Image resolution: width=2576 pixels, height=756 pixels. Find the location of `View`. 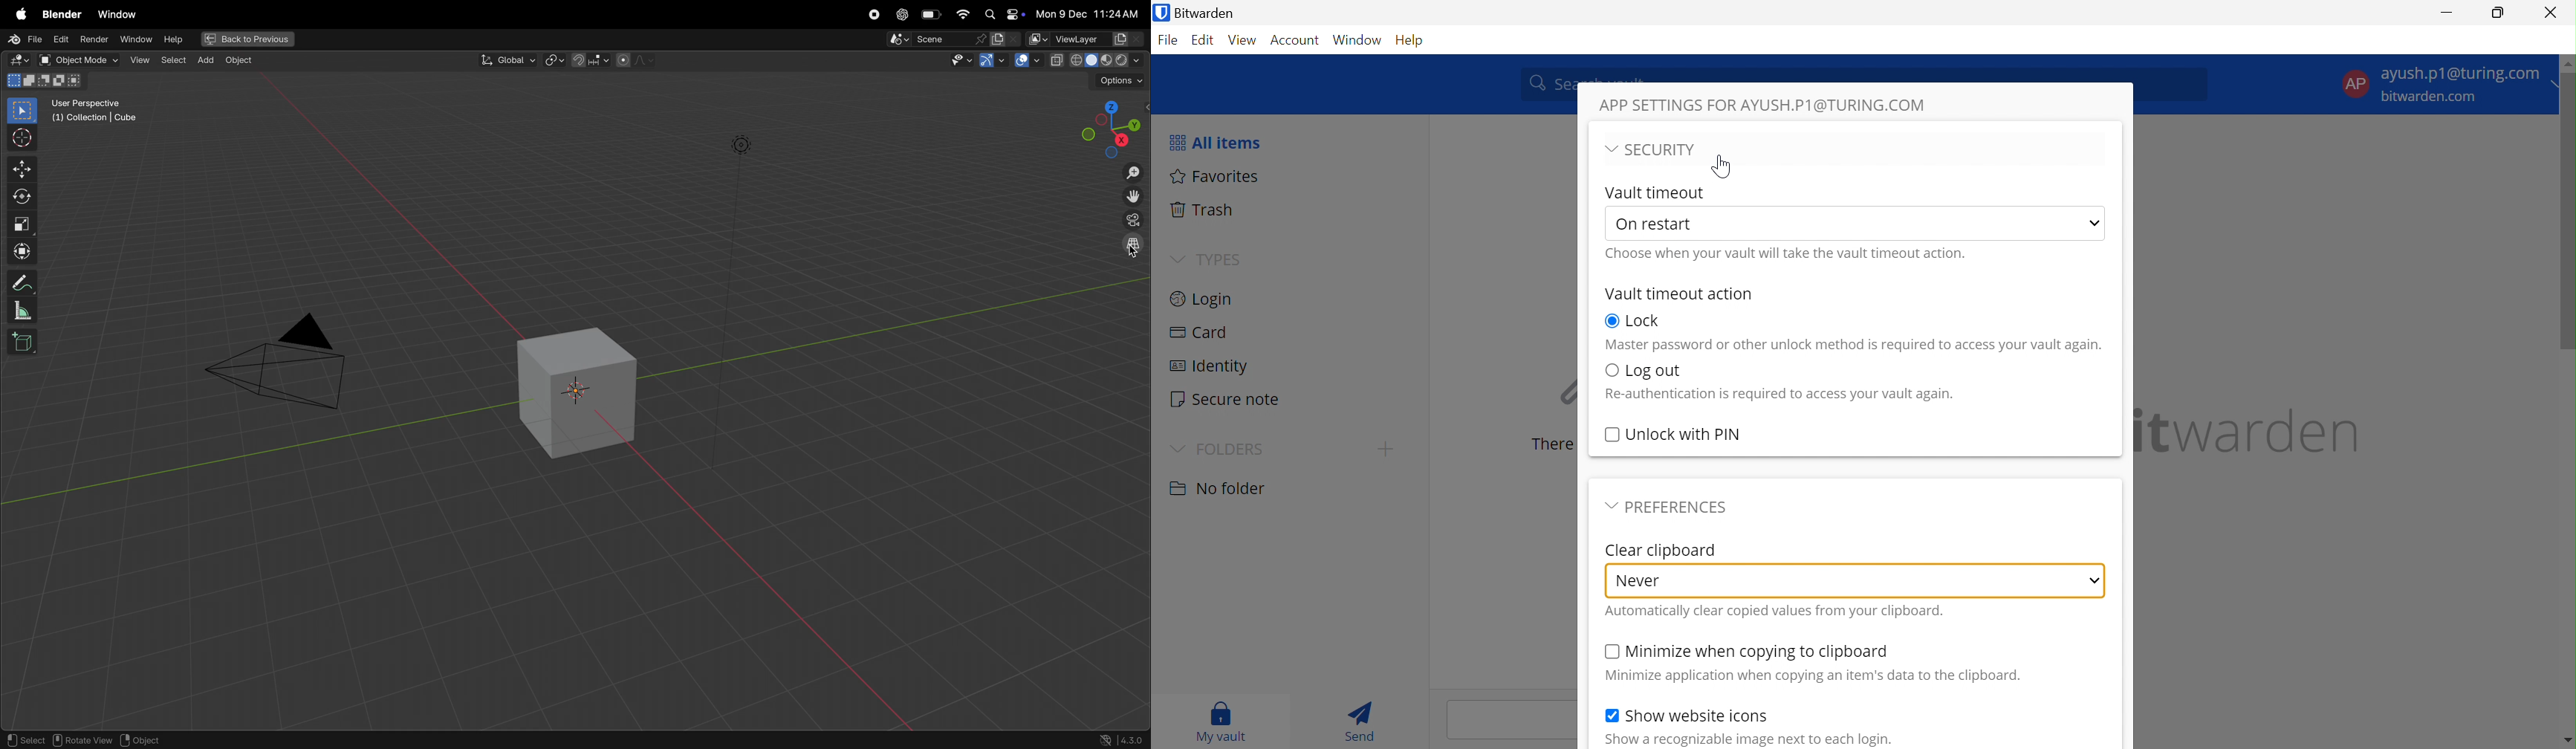

View is located at coordinates (1244, 39).